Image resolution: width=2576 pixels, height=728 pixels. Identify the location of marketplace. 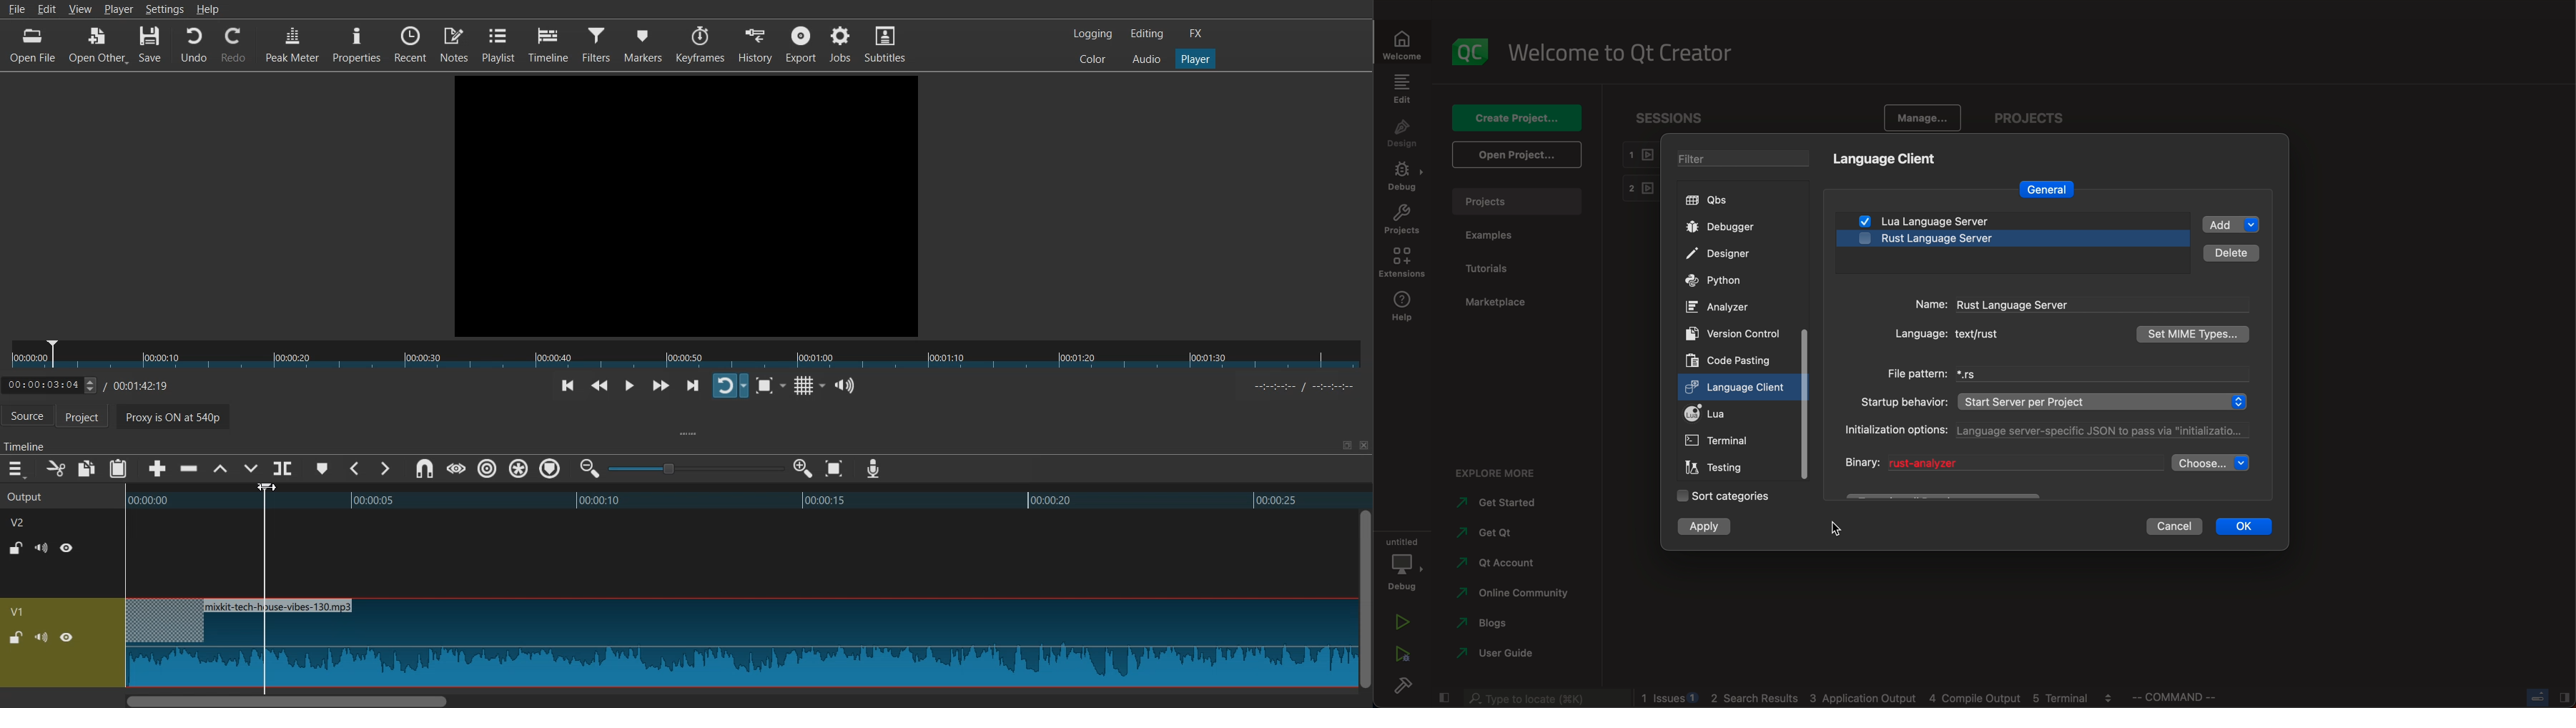
(1496, 304).